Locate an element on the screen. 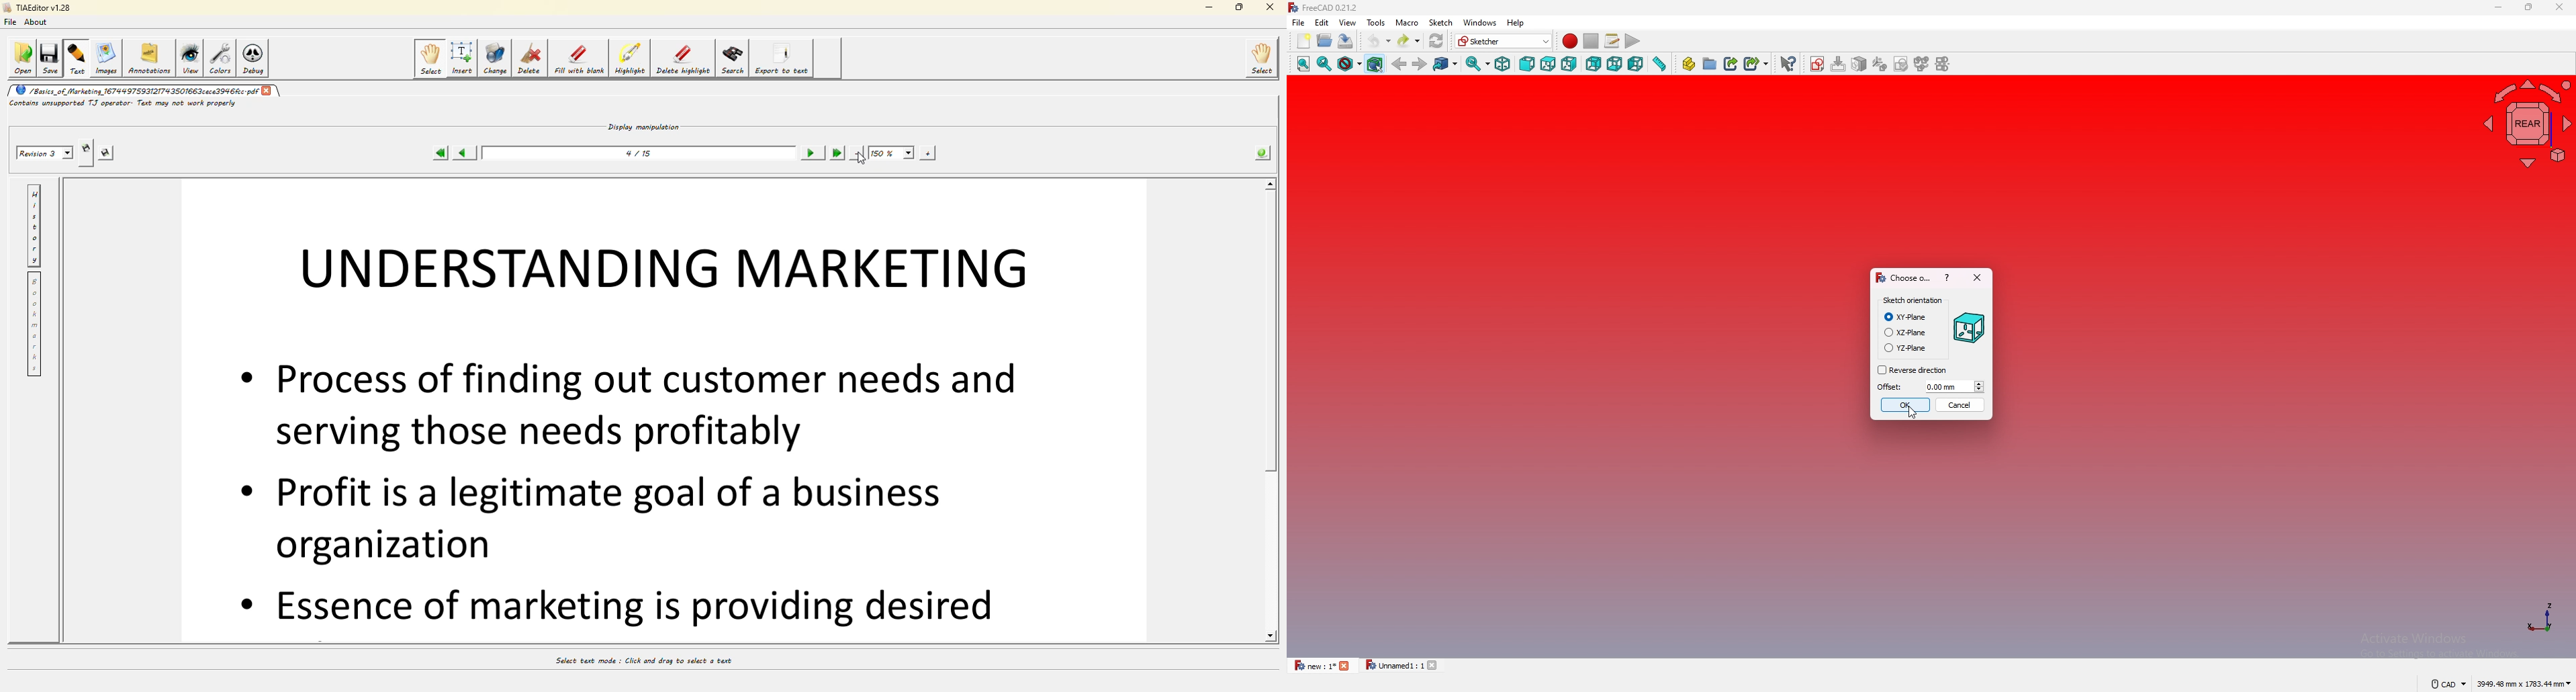 The image size is (2576, 700). resize is located at coordinates (2530, 7).